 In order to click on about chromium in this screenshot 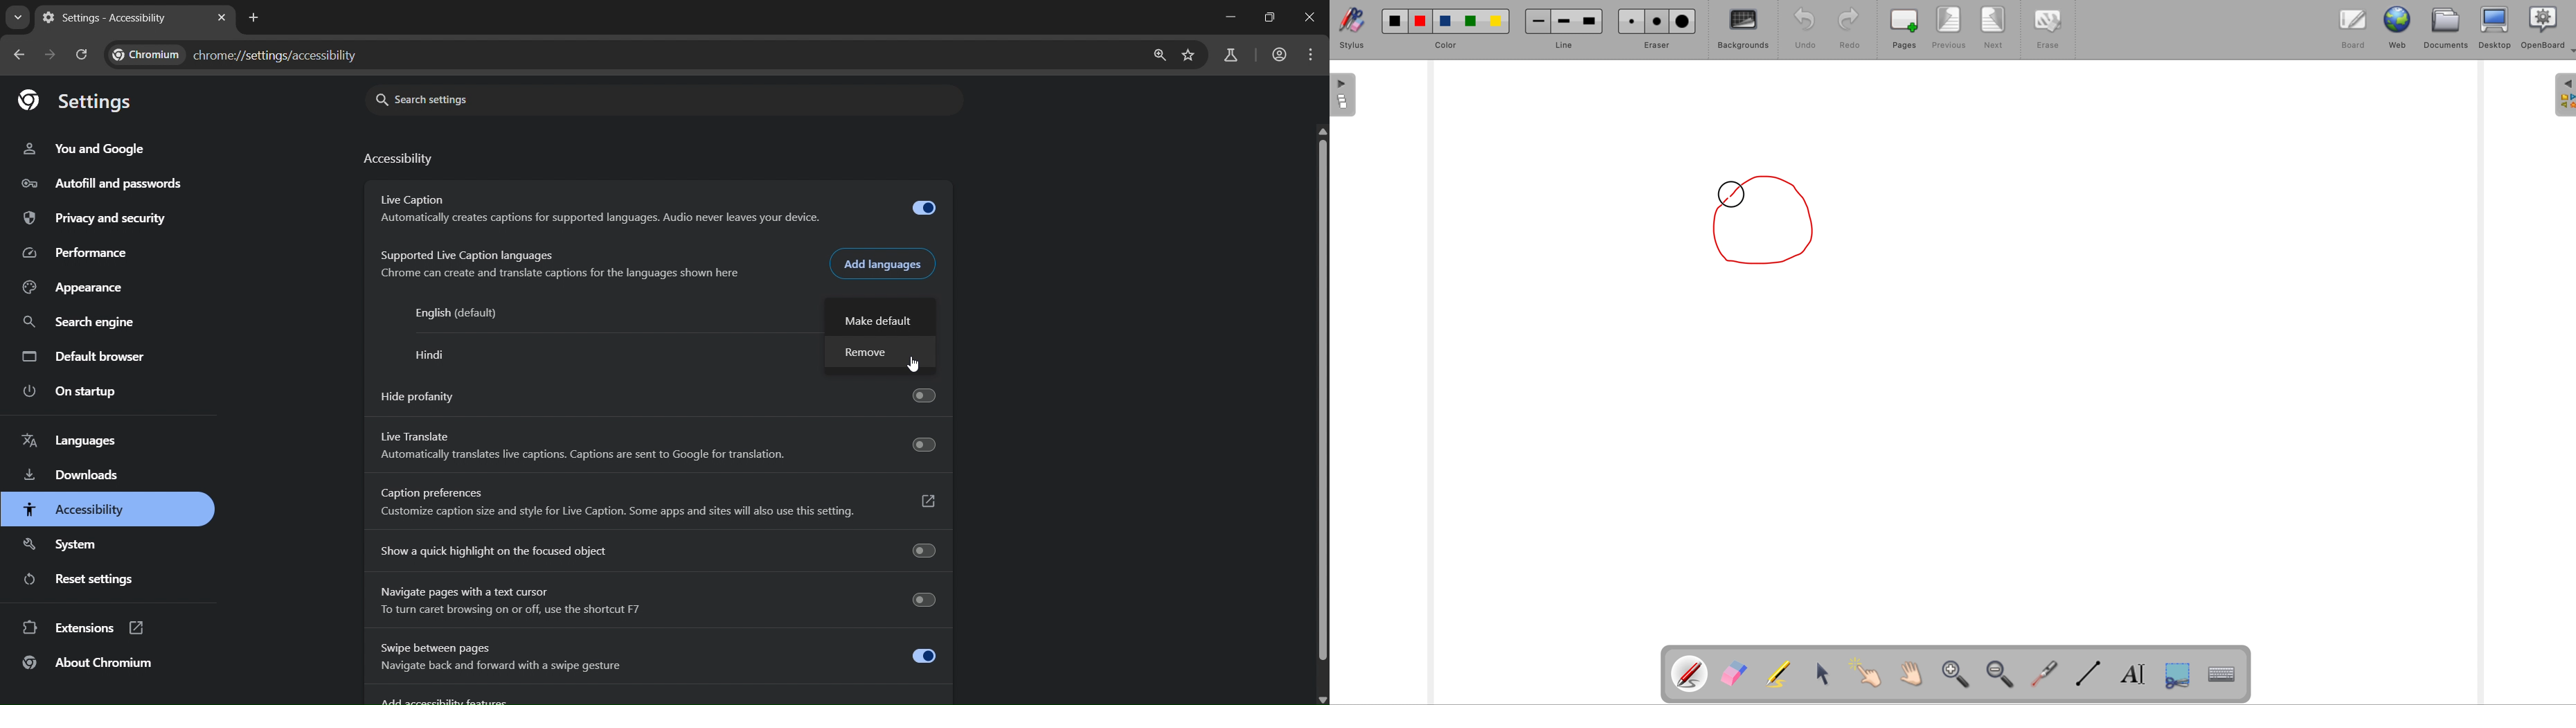, I will do `click(88, 663)`.